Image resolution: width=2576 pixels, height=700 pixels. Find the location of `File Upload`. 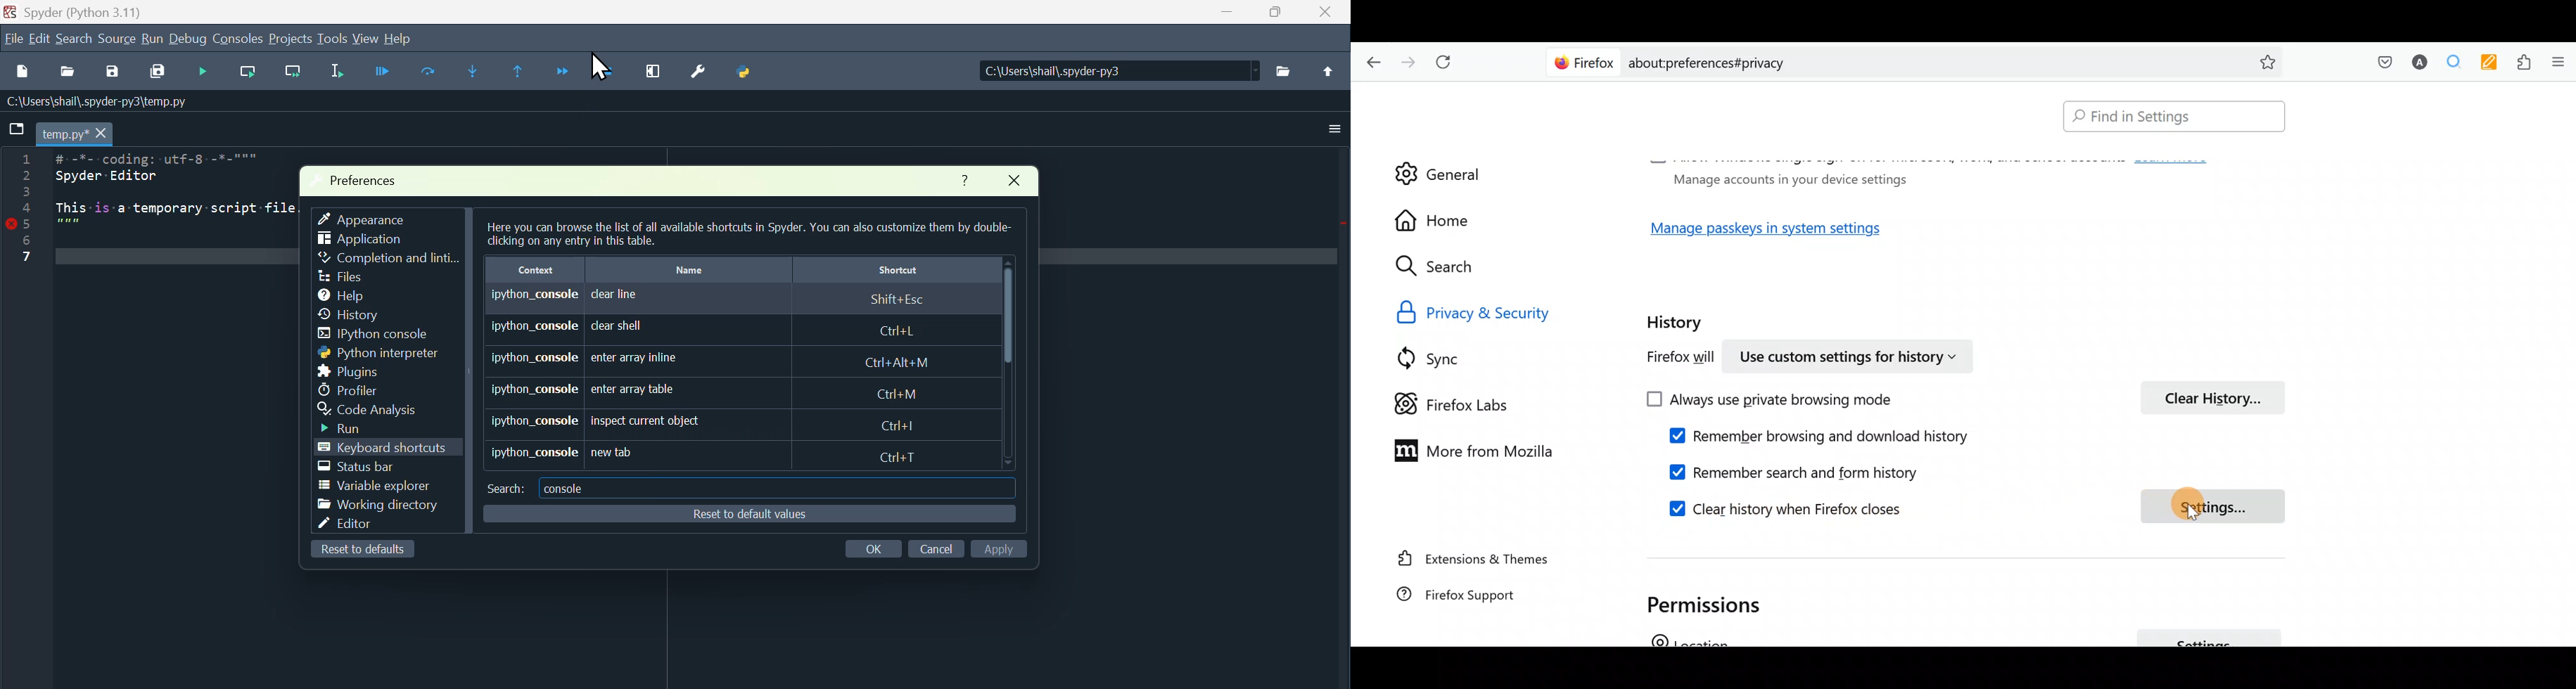

File Upload is located at coordinates (1328, 79).